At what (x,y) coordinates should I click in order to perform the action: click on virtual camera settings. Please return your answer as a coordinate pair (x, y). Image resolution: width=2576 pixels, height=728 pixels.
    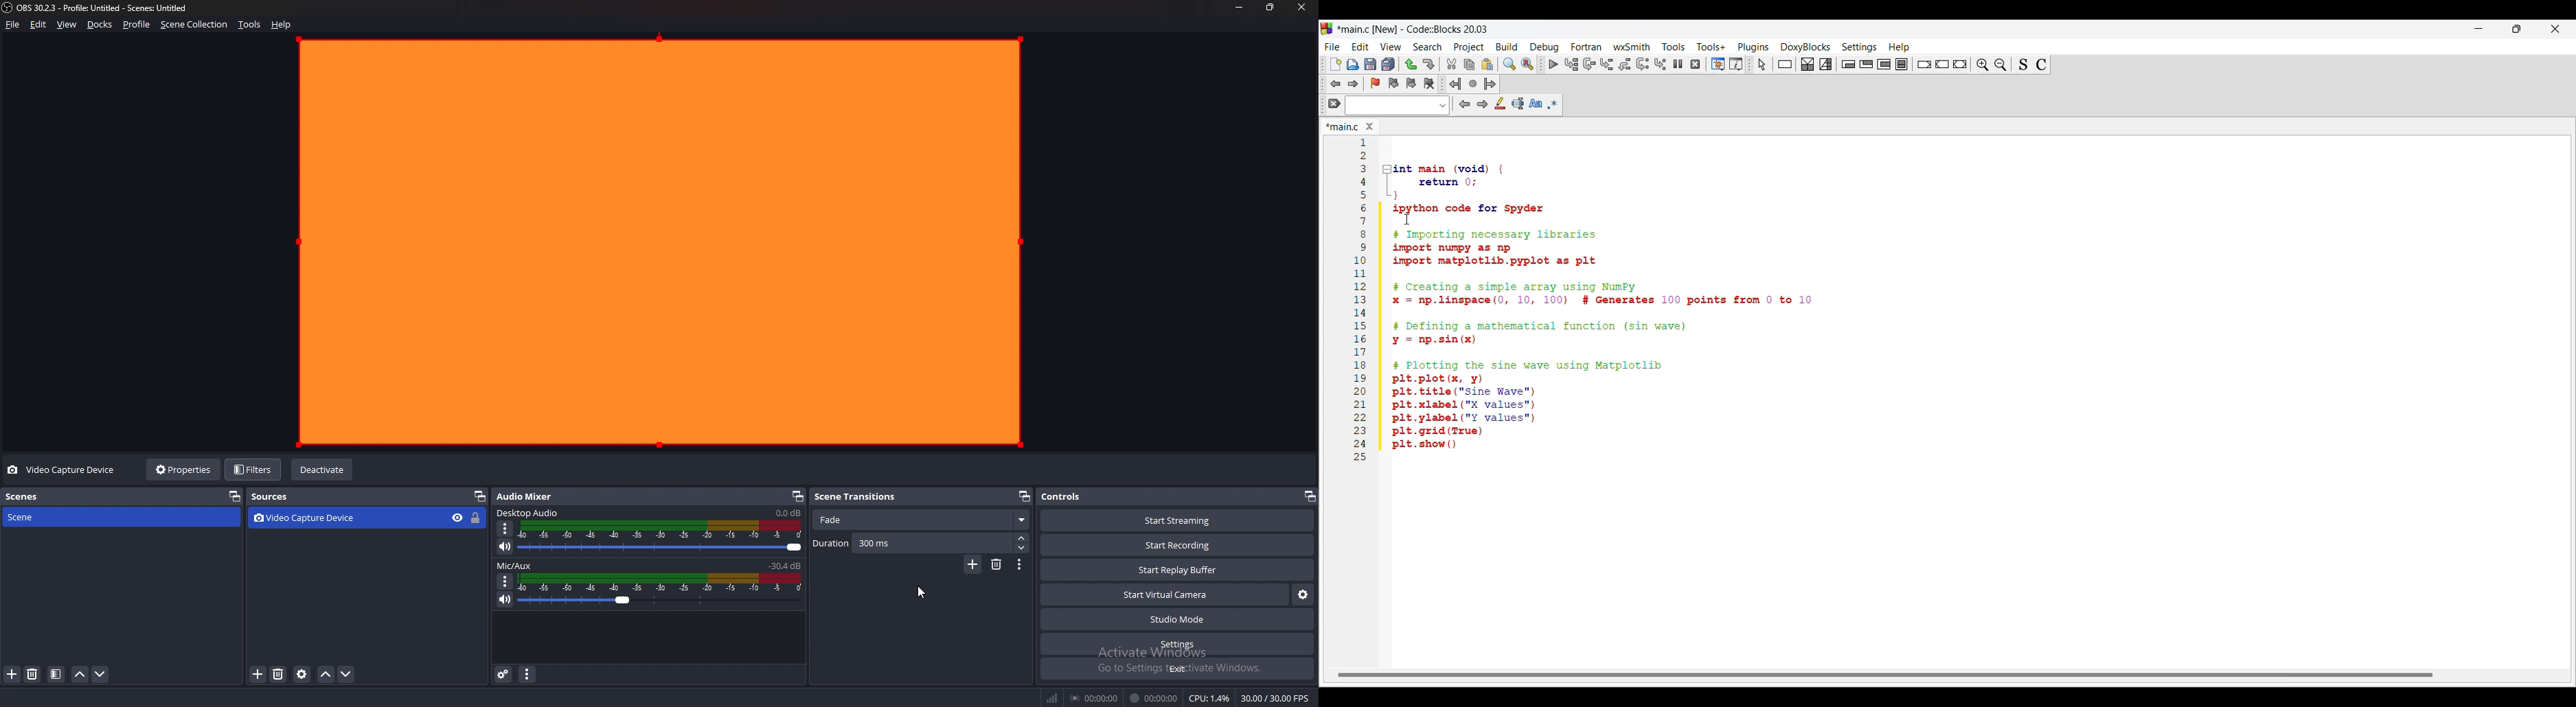
    Looking at the image, I should click on (1302, 595).